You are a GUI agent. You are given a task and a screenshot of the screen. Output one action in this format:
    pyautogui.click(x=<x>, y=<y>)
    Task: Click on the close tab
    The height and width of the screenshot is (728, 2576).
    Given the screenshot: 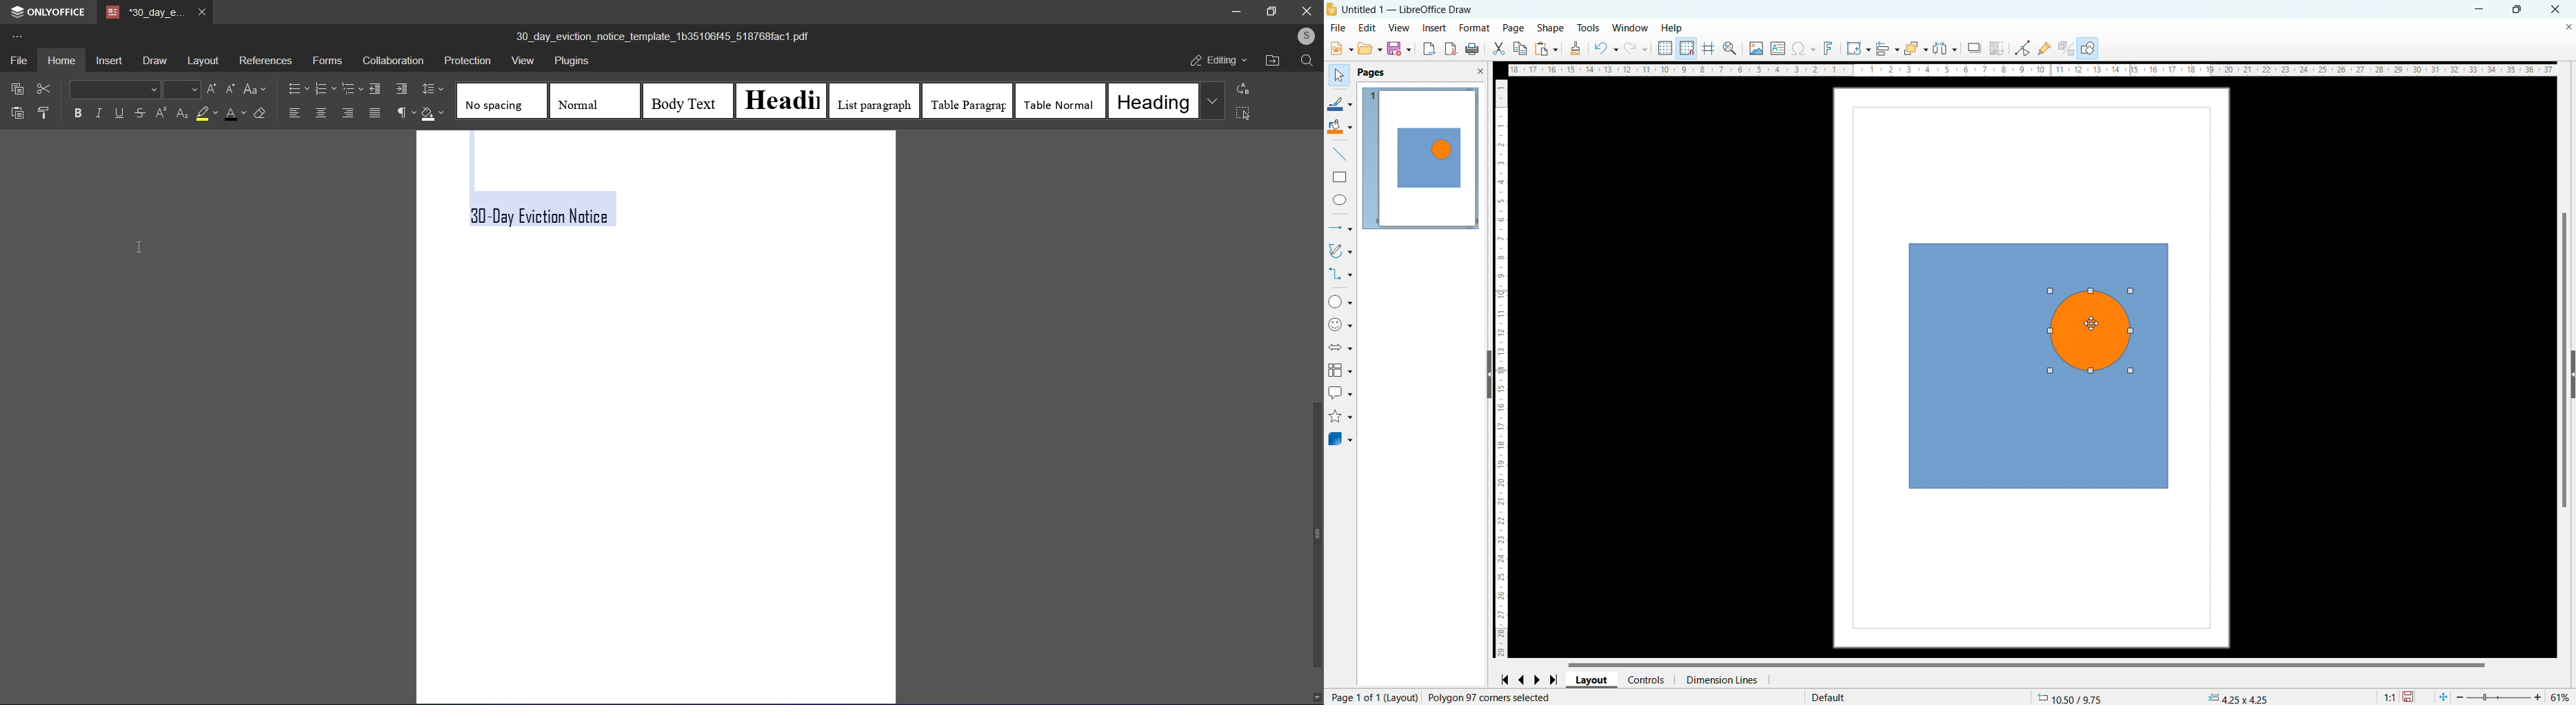 What is the action you would take?
    pyautogui.click(x=203, y=14)
    